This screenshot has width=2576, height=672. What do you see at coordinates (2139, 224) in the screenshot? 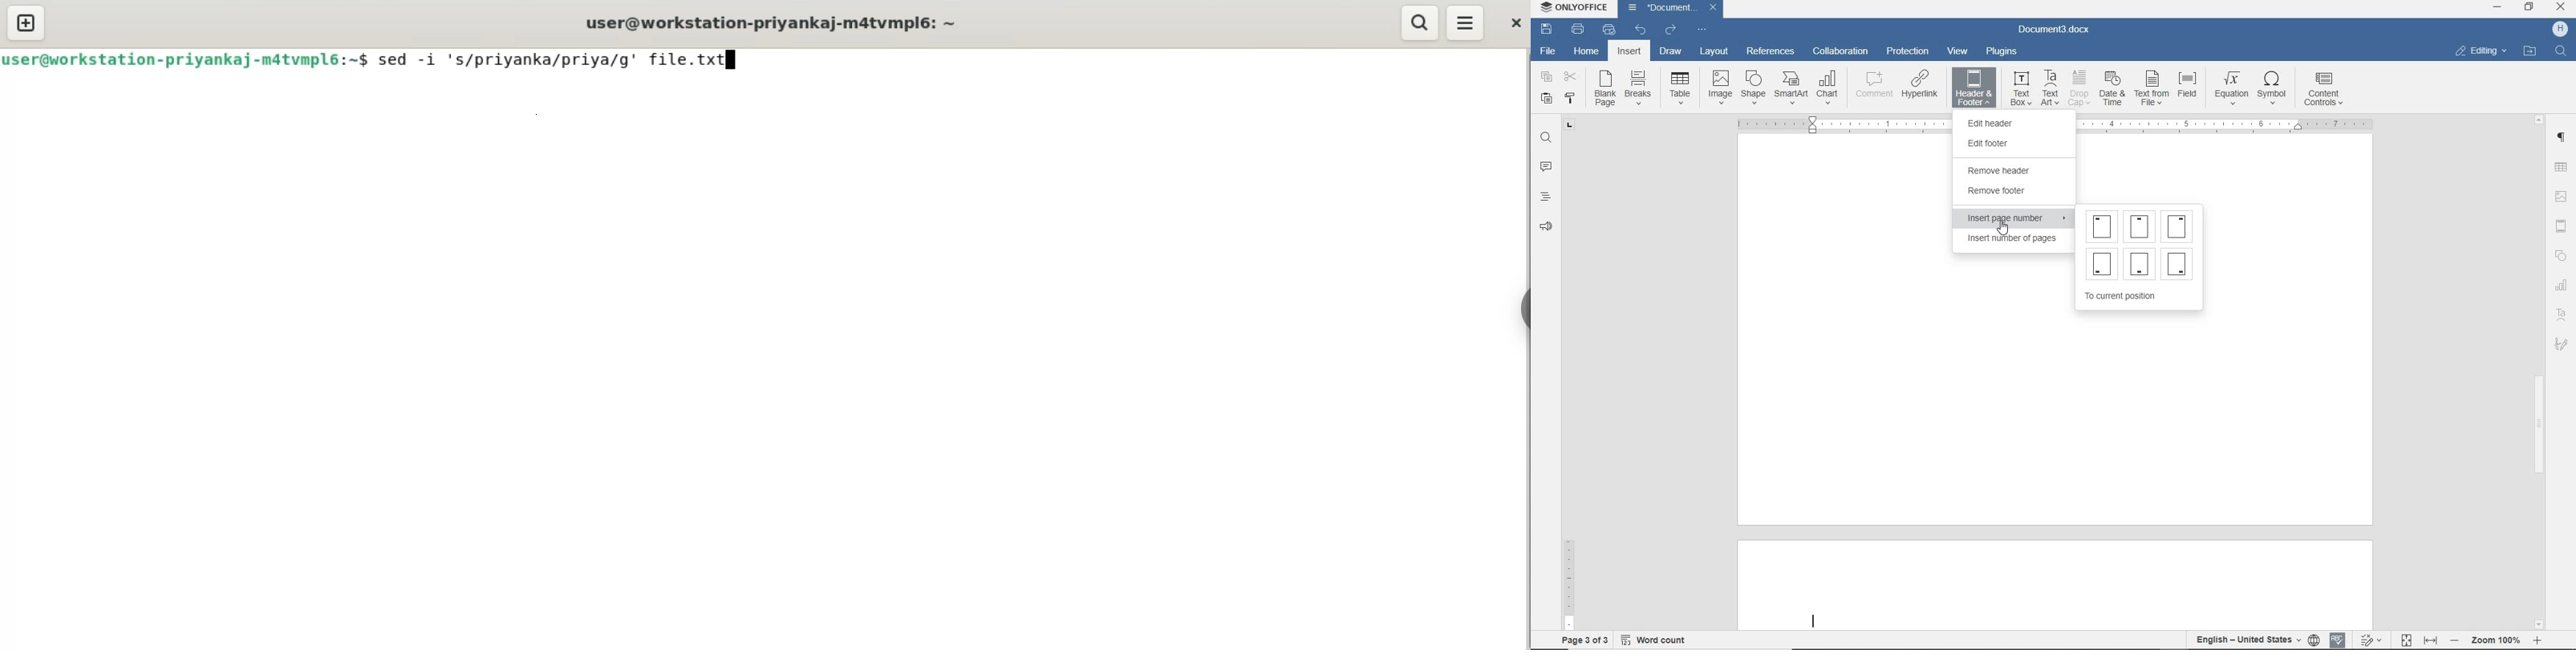
I see `Page number at top center` at bounding box center [2139, 224].